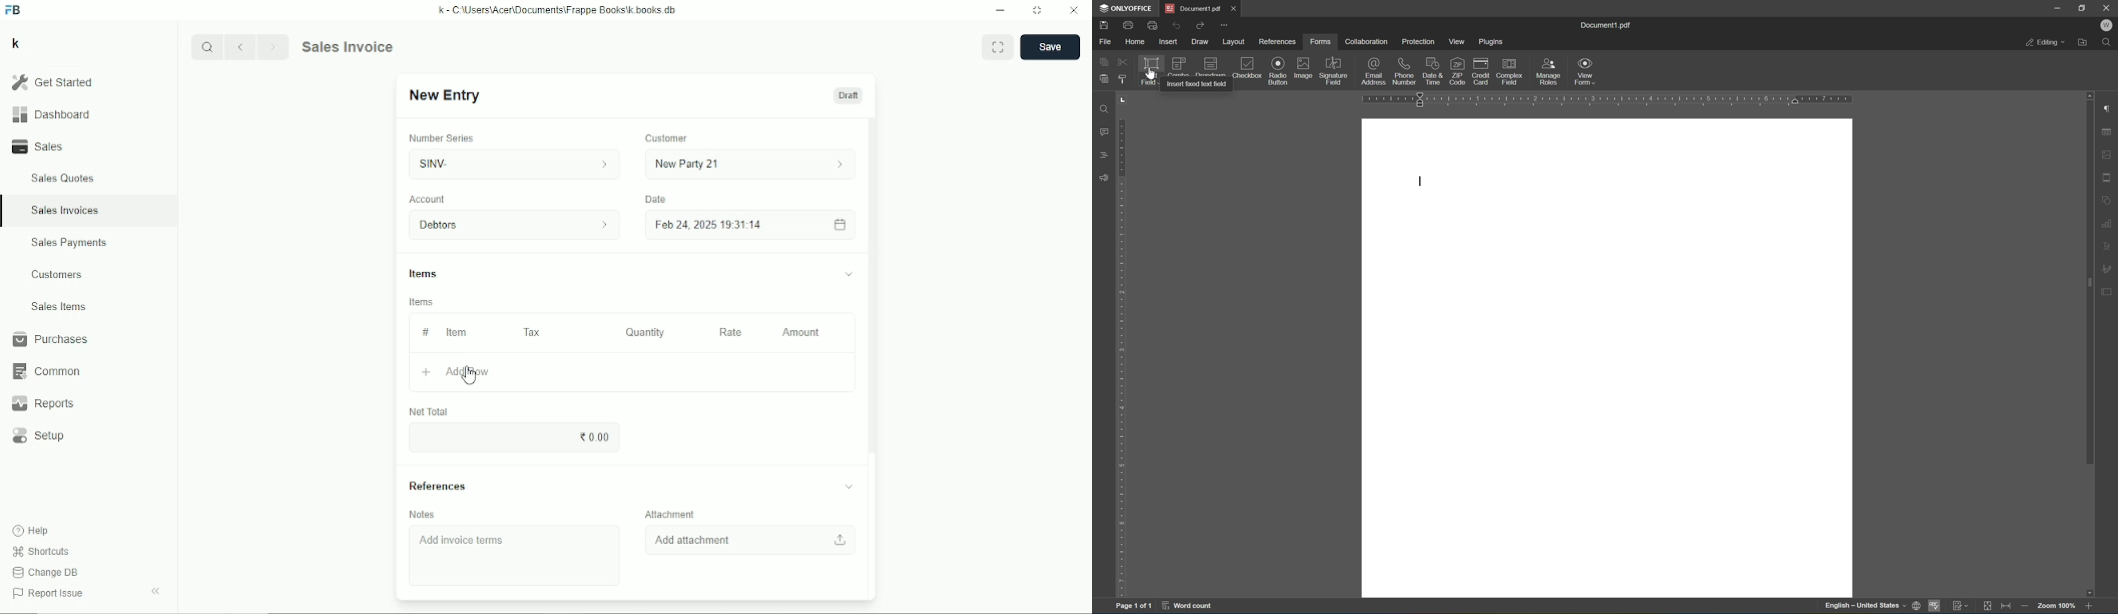 The height and width of the screenshot is (616, 2128). I want to click on Close, so click(1234, 8).